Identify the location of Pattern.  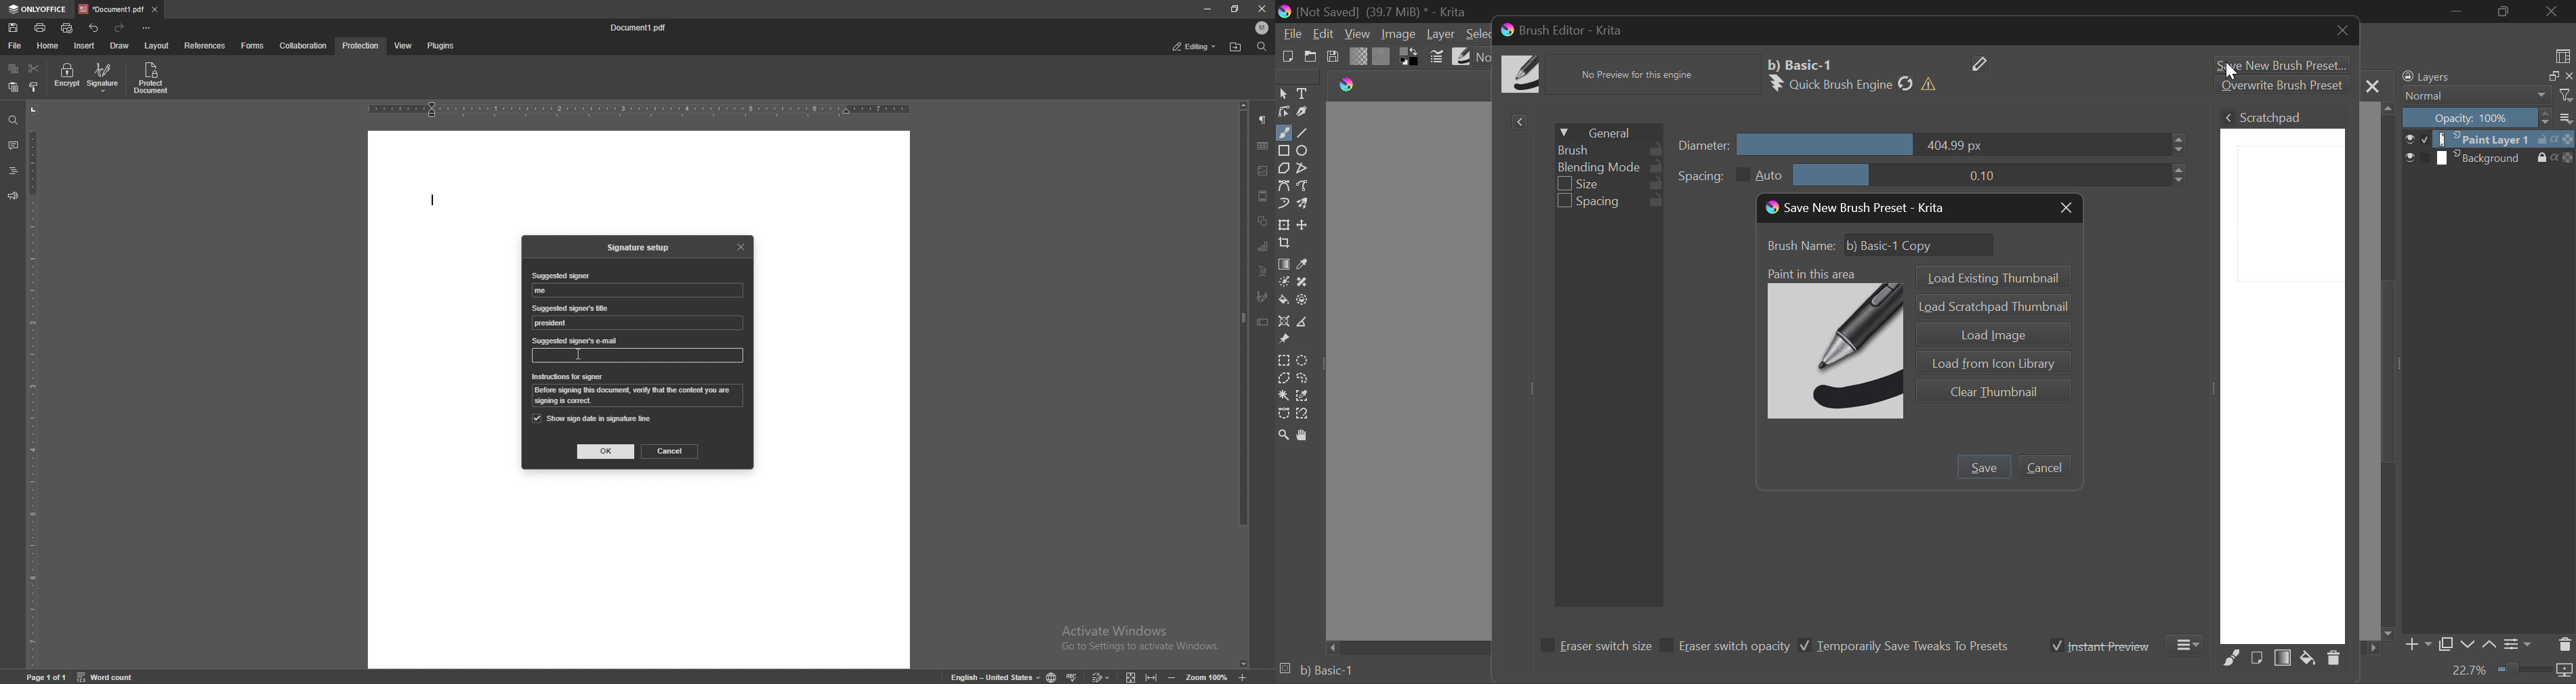
(1382, 56).